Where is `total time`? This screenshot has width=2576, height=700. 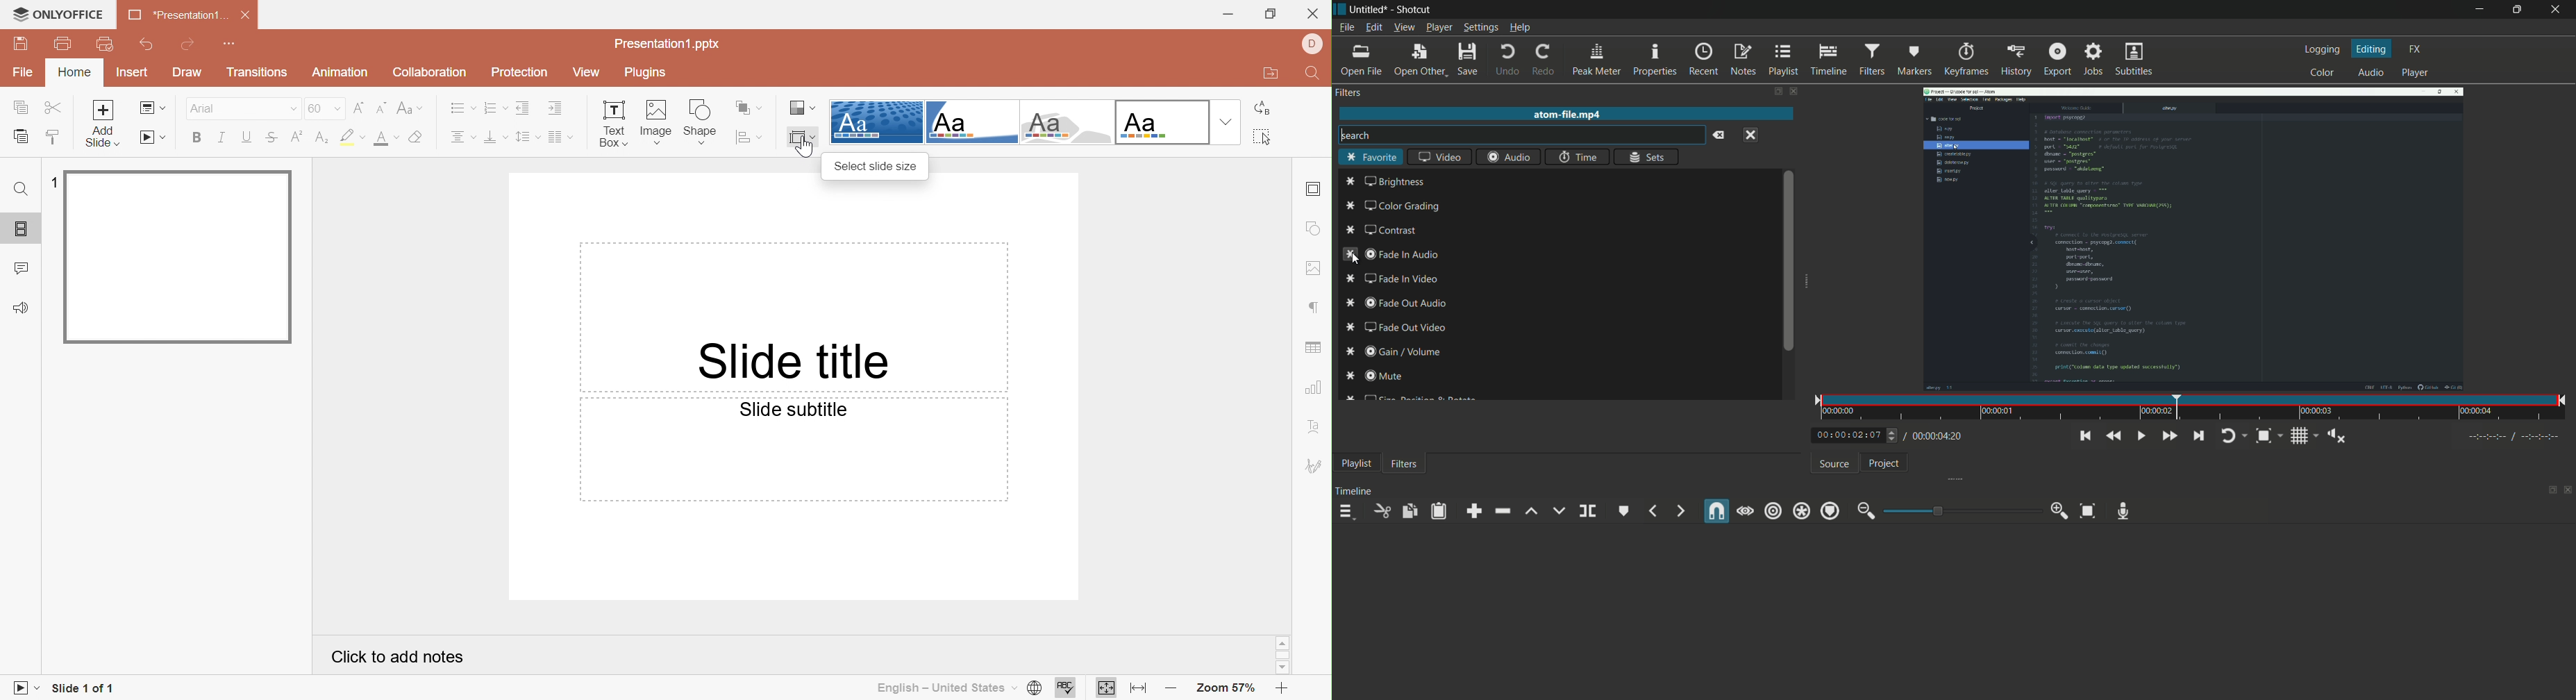 total time is located at coordinates (1932, 436).